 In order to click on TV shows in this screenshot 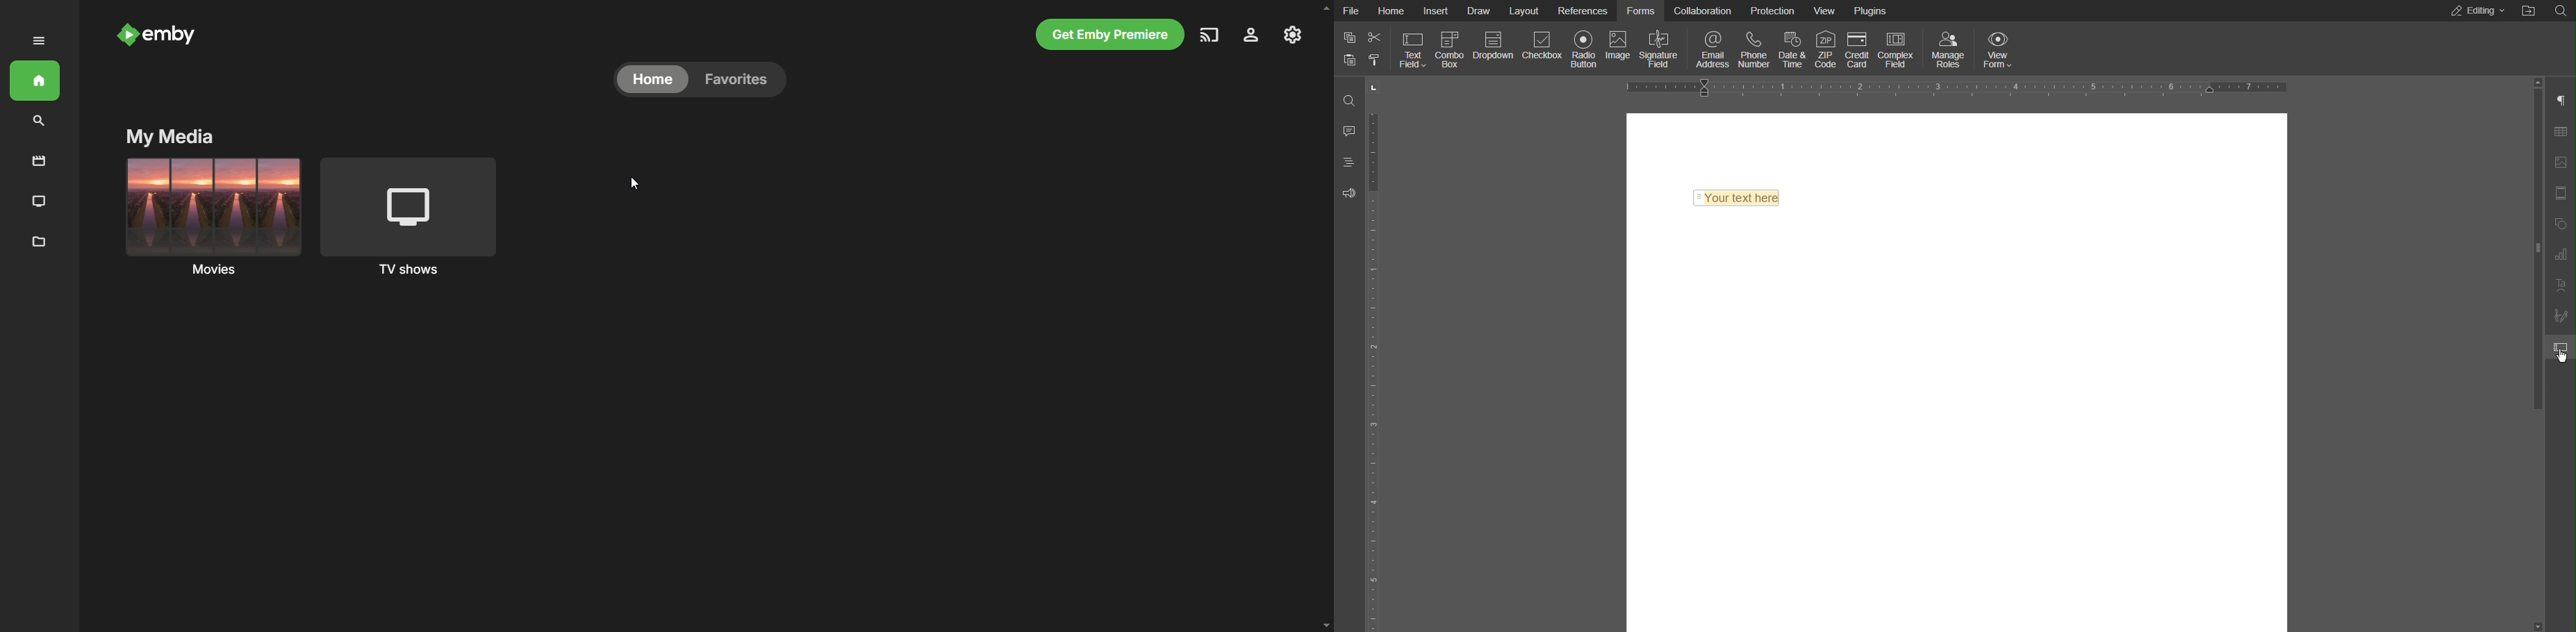, I will do `click(415, 216)`.